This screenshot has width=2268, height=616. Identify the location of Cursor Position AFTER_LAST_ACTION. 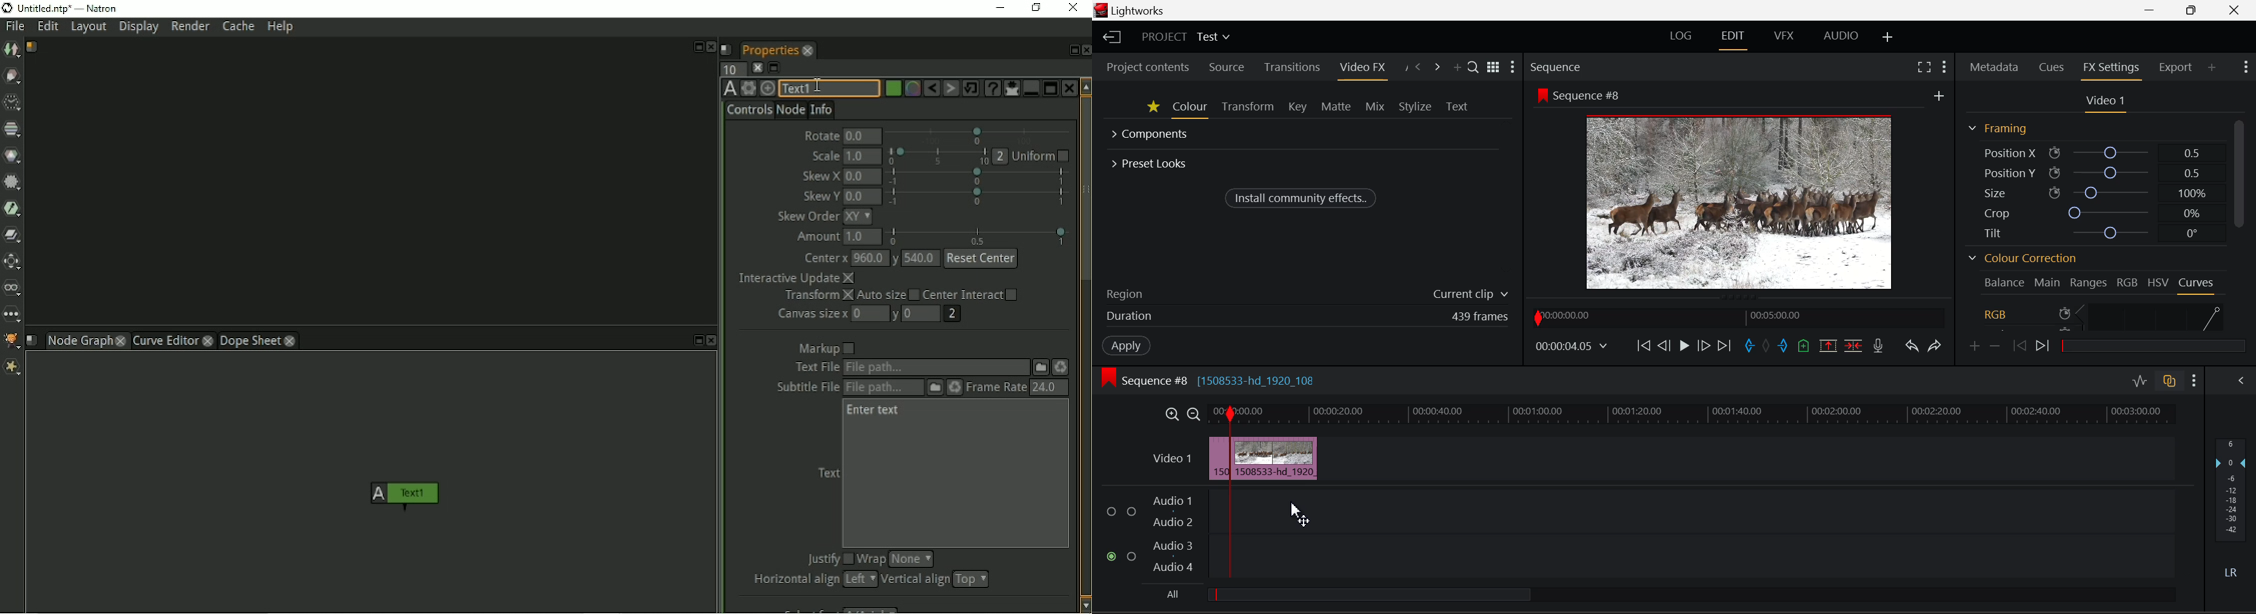
(1299, 514).